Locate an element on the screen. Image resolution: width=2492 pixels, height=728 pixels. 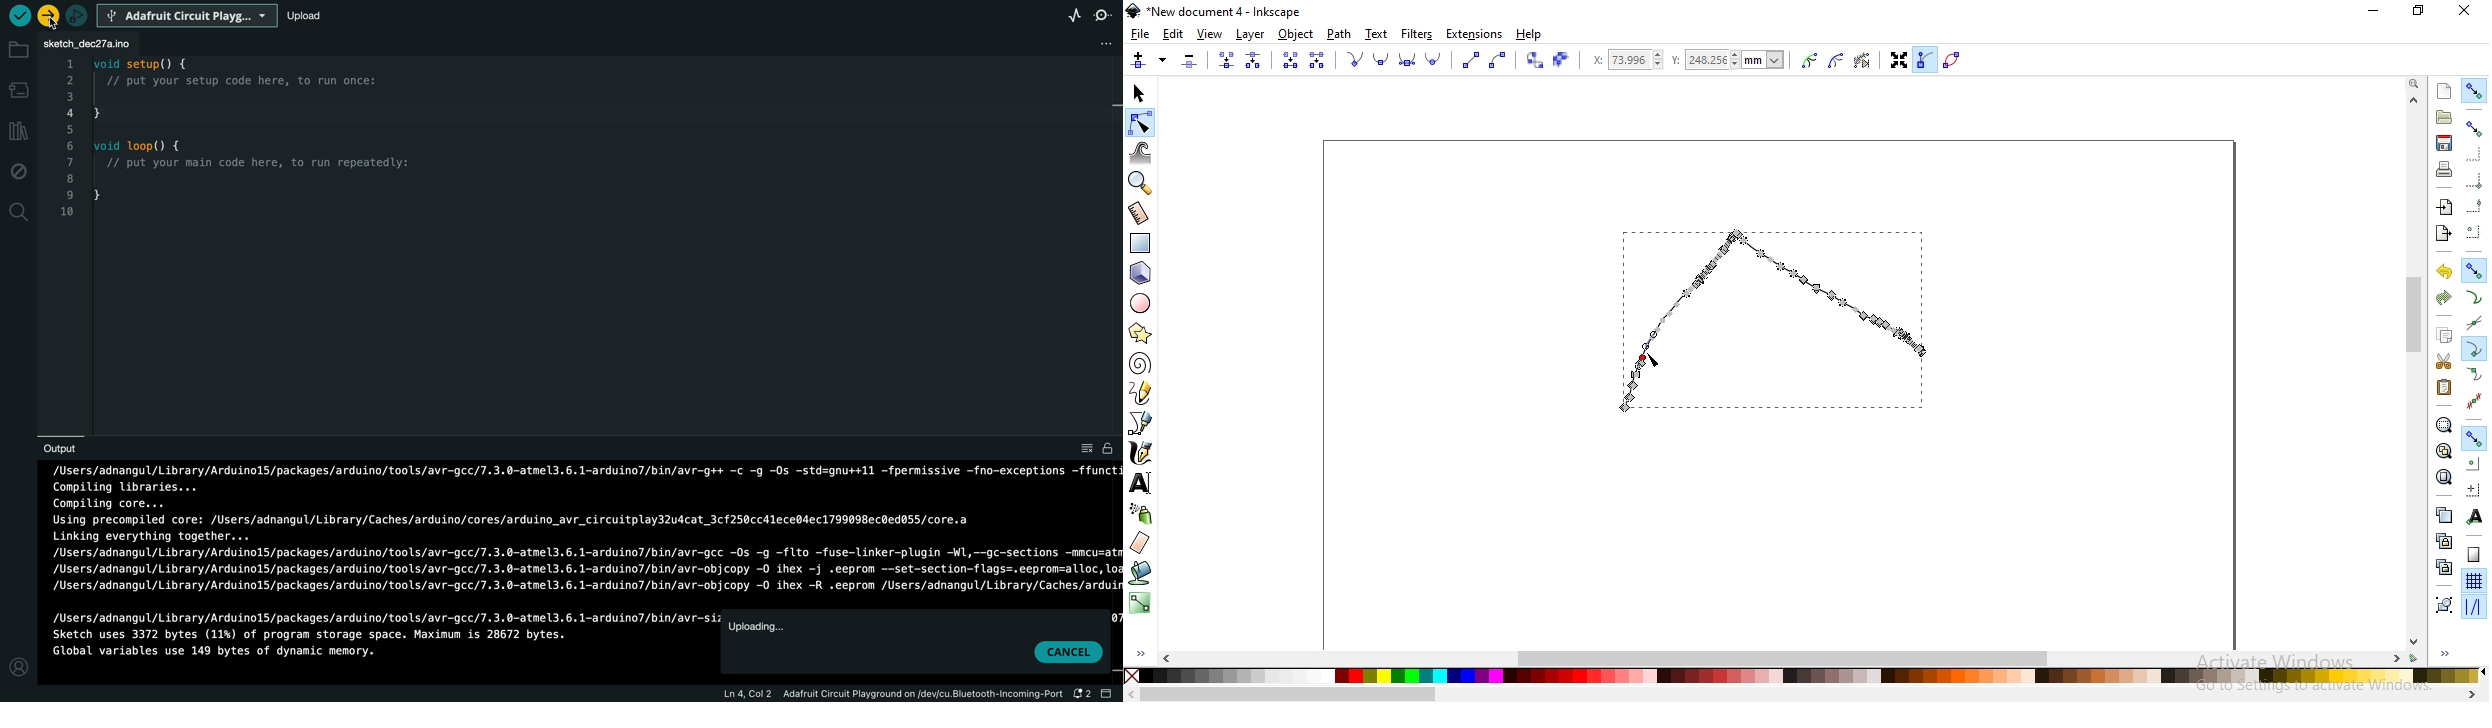
make selected segments curve is located at coordinates (1499, 61).